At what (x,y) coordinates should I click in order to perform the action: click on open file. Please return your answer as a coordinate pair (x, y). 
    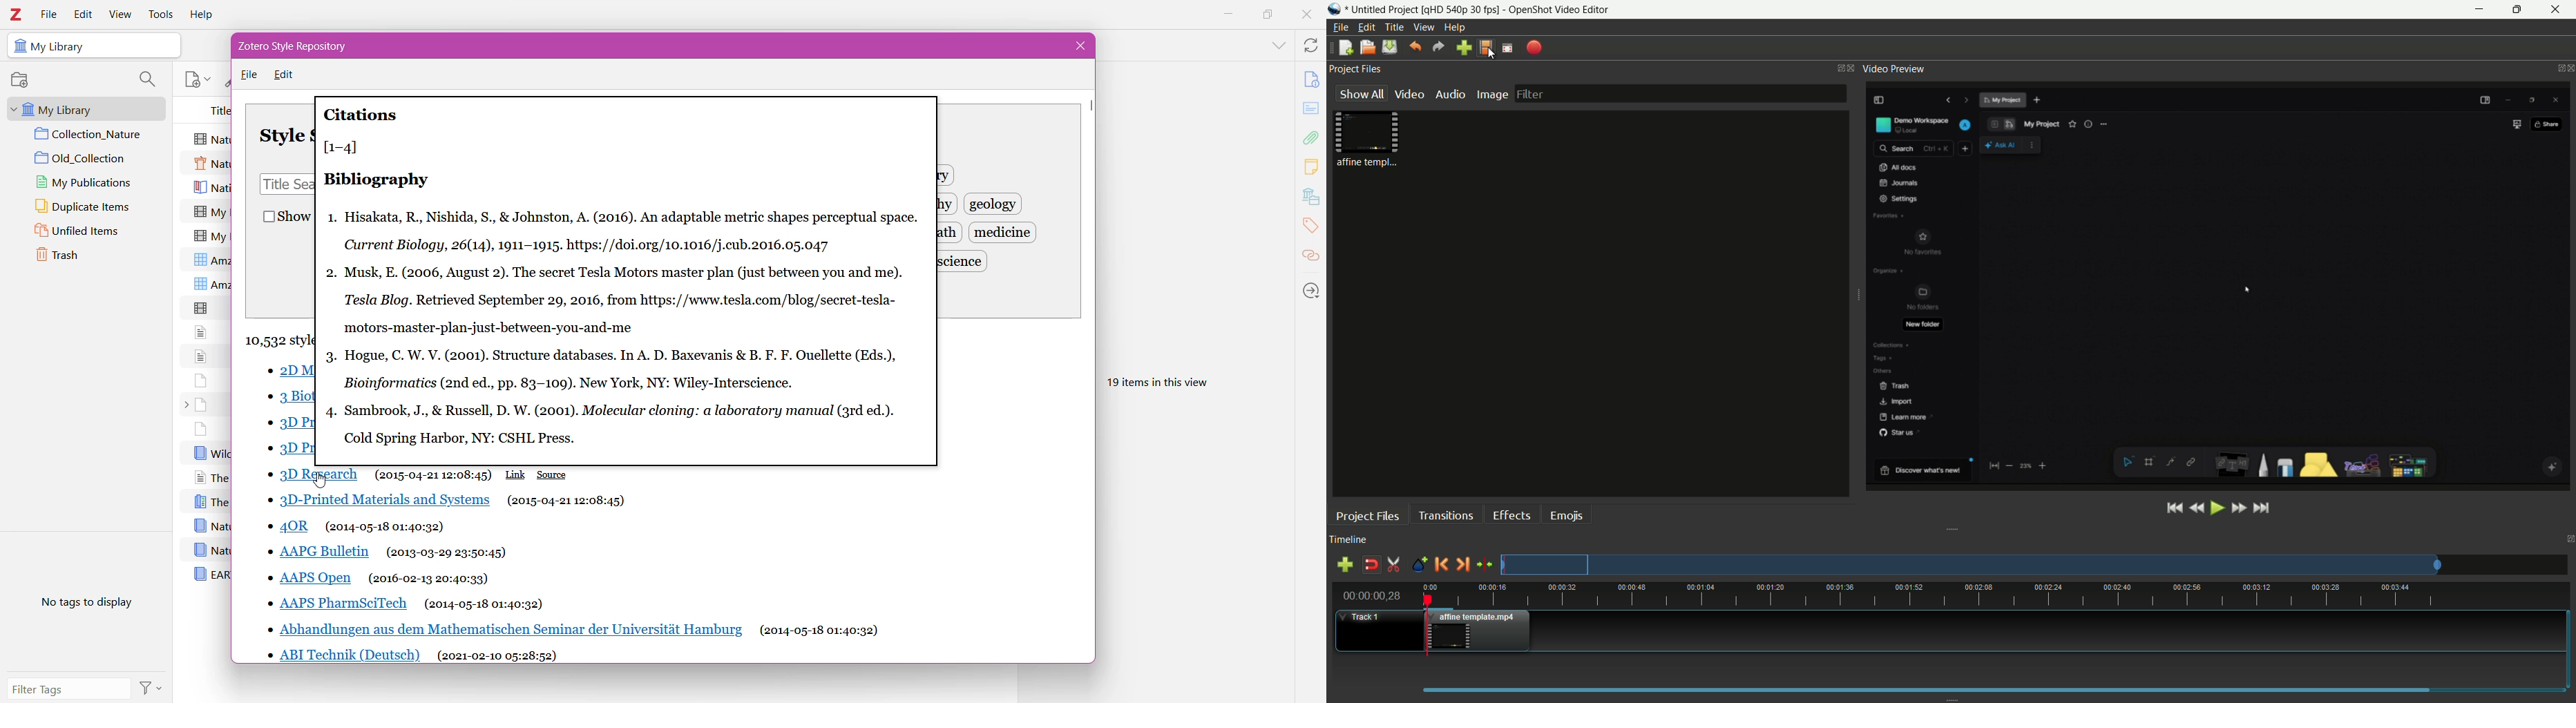
    Looking at the image, I should click on (1365, 47).